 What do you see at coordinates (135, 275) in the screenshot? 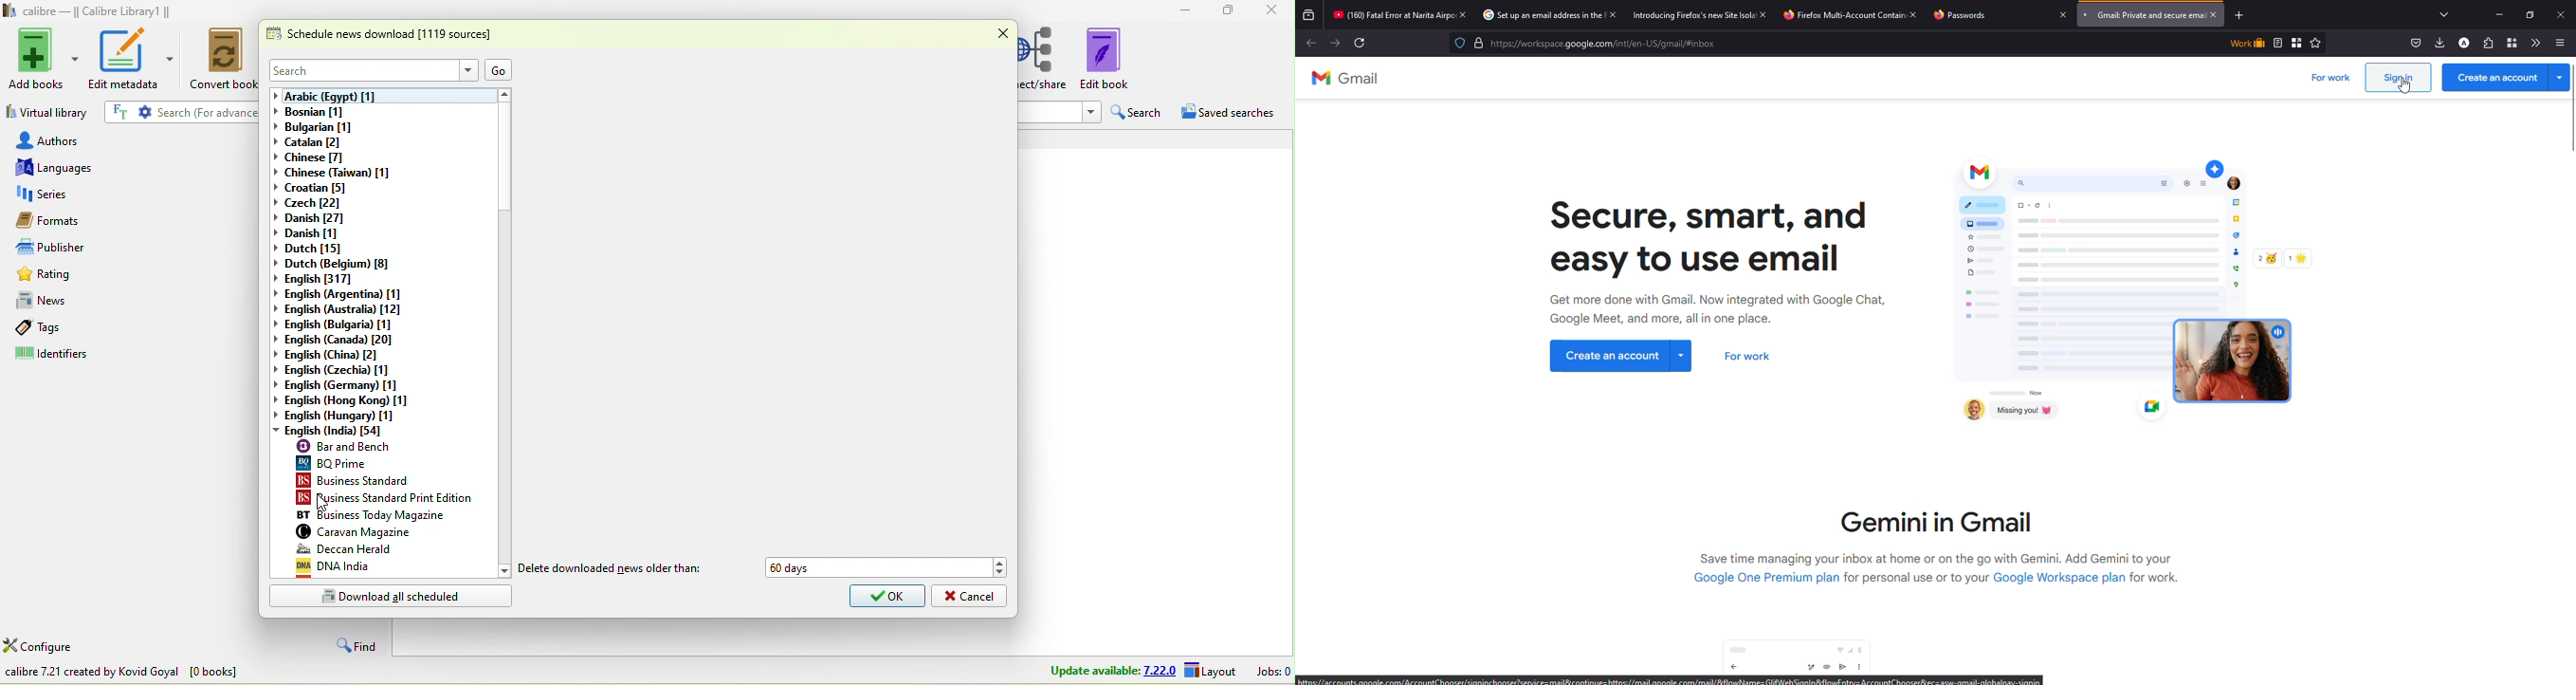
I see `rating` at bounding box center [135, 275].